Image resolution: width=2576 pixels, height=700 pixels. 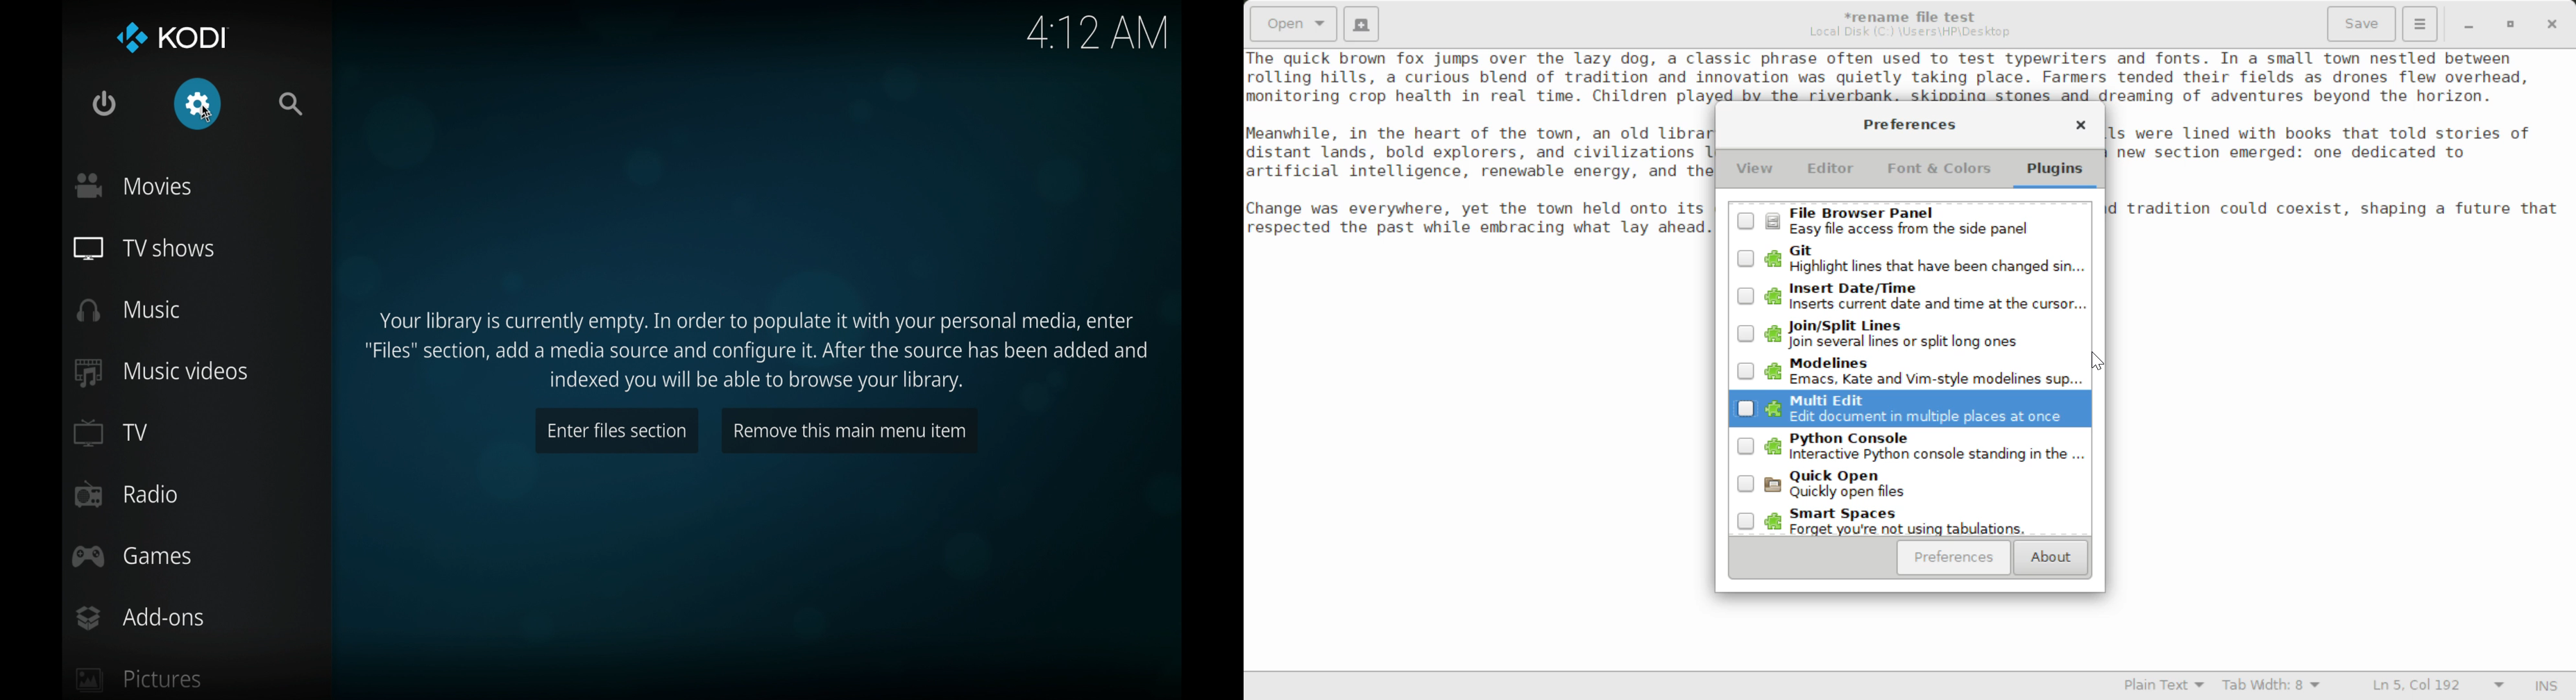 What do you see at coordinates (163, 372) in the screenshot?
I see `music videos` at bounding box center [163, 372].